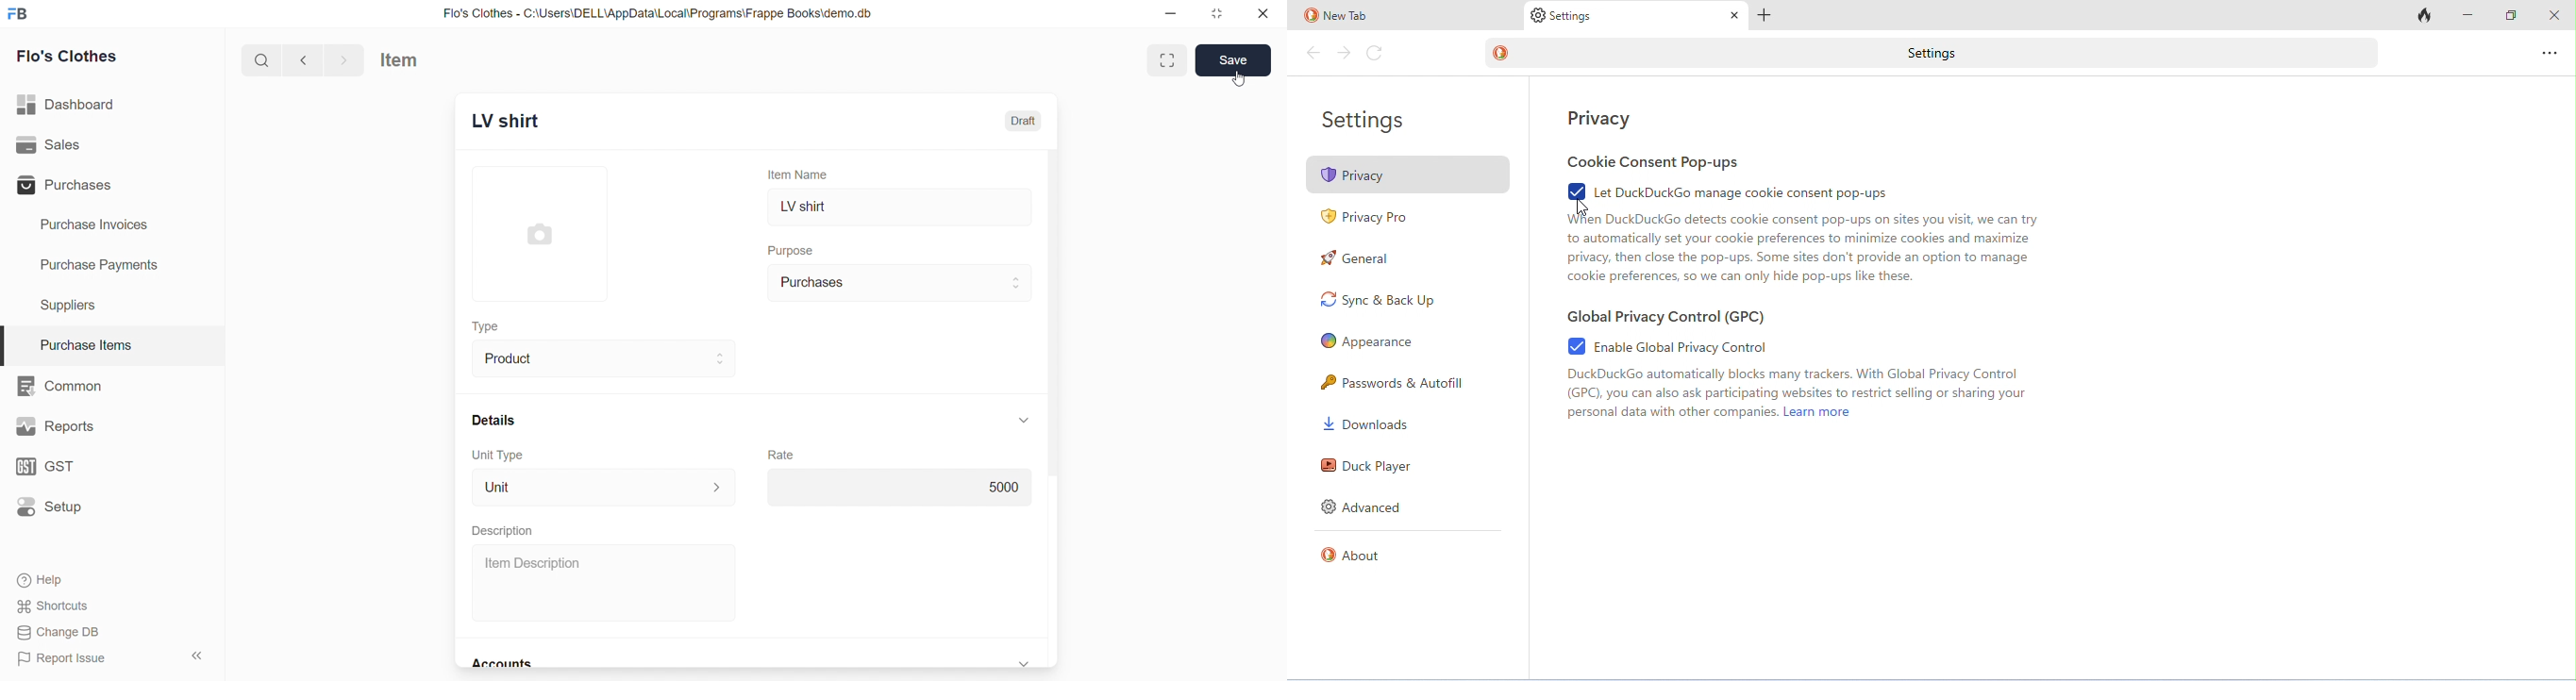  What do you see at coordinates (605, 487) in the screenshot?
I see `Unit` at bounding box center [605, 487].